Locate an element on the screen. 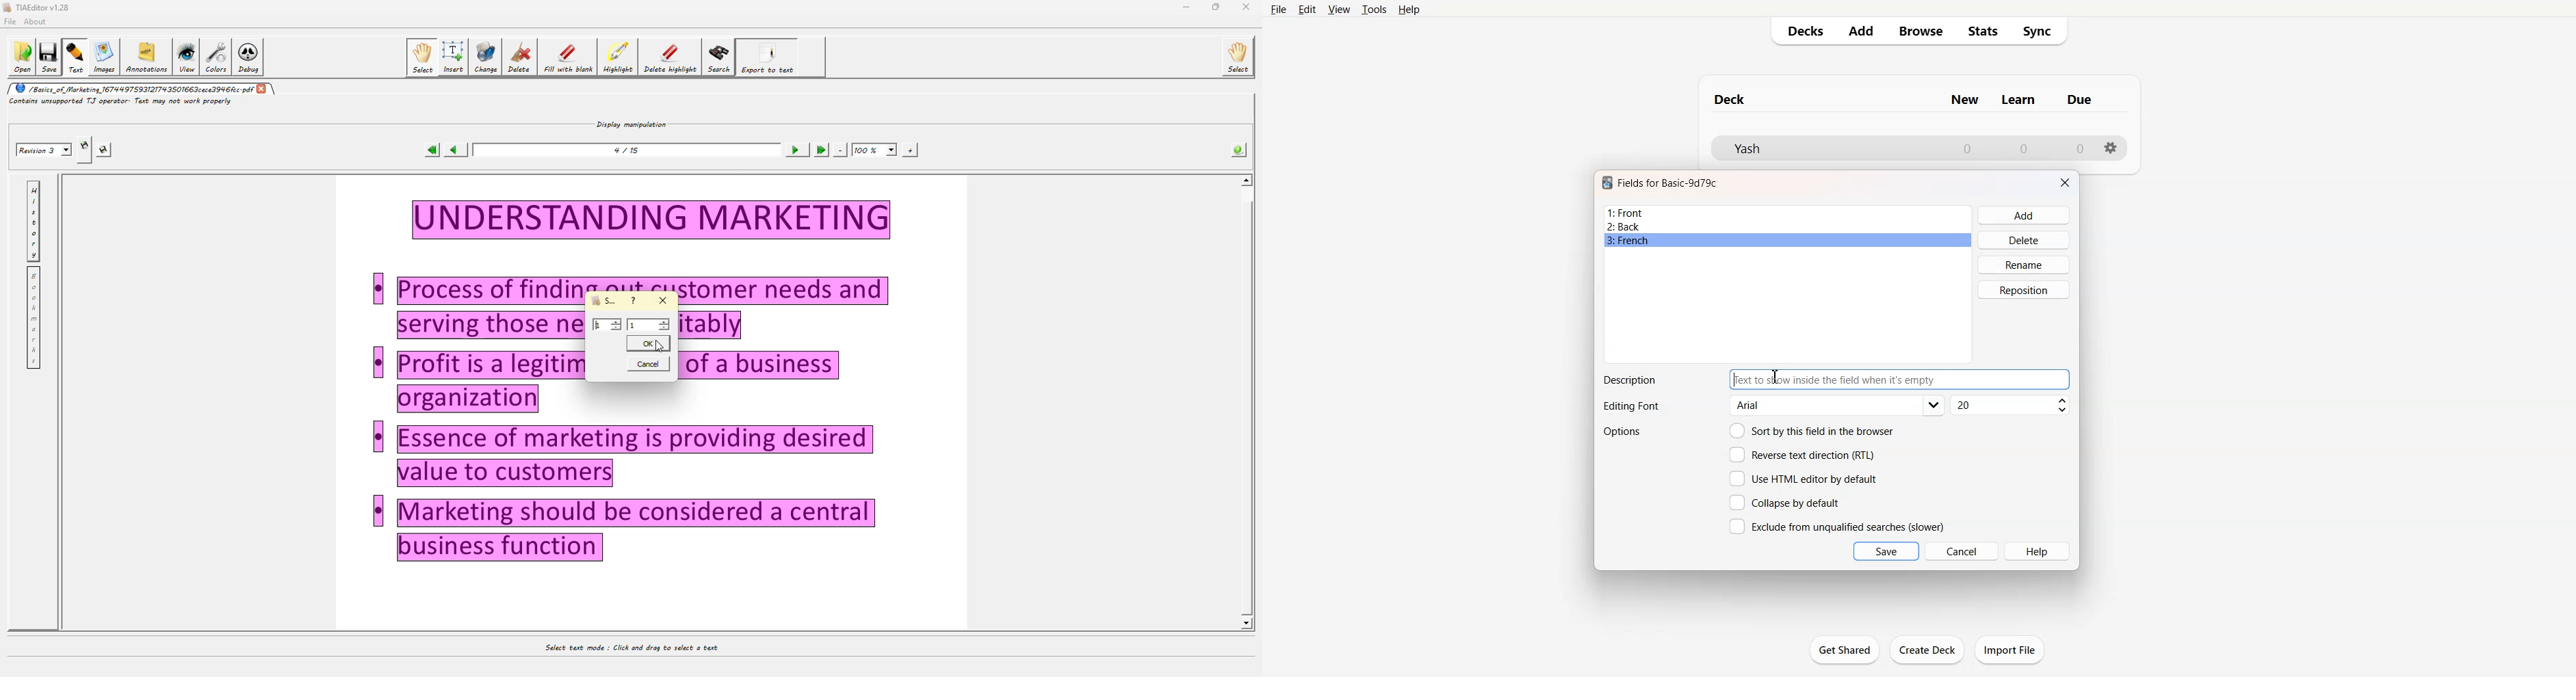  Column name is located at coordinates (2079, 99).